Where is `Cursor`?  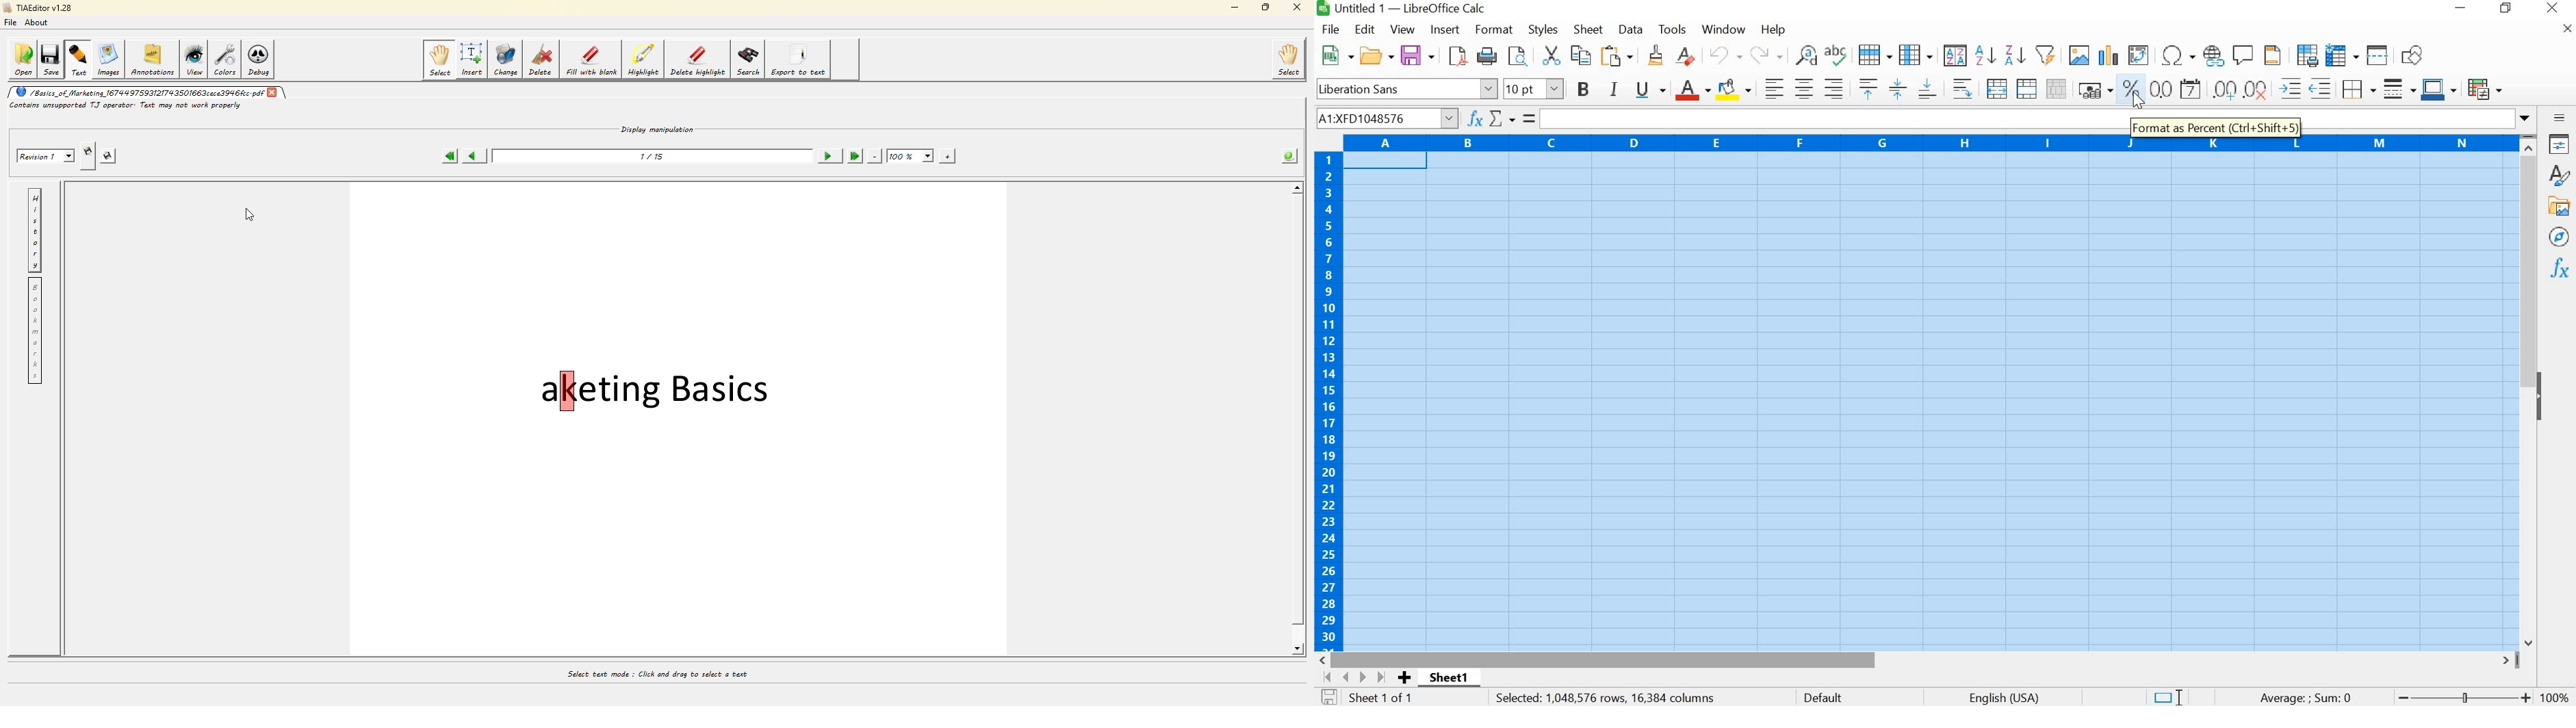
Cursor is located at coordinates (2140, 103).